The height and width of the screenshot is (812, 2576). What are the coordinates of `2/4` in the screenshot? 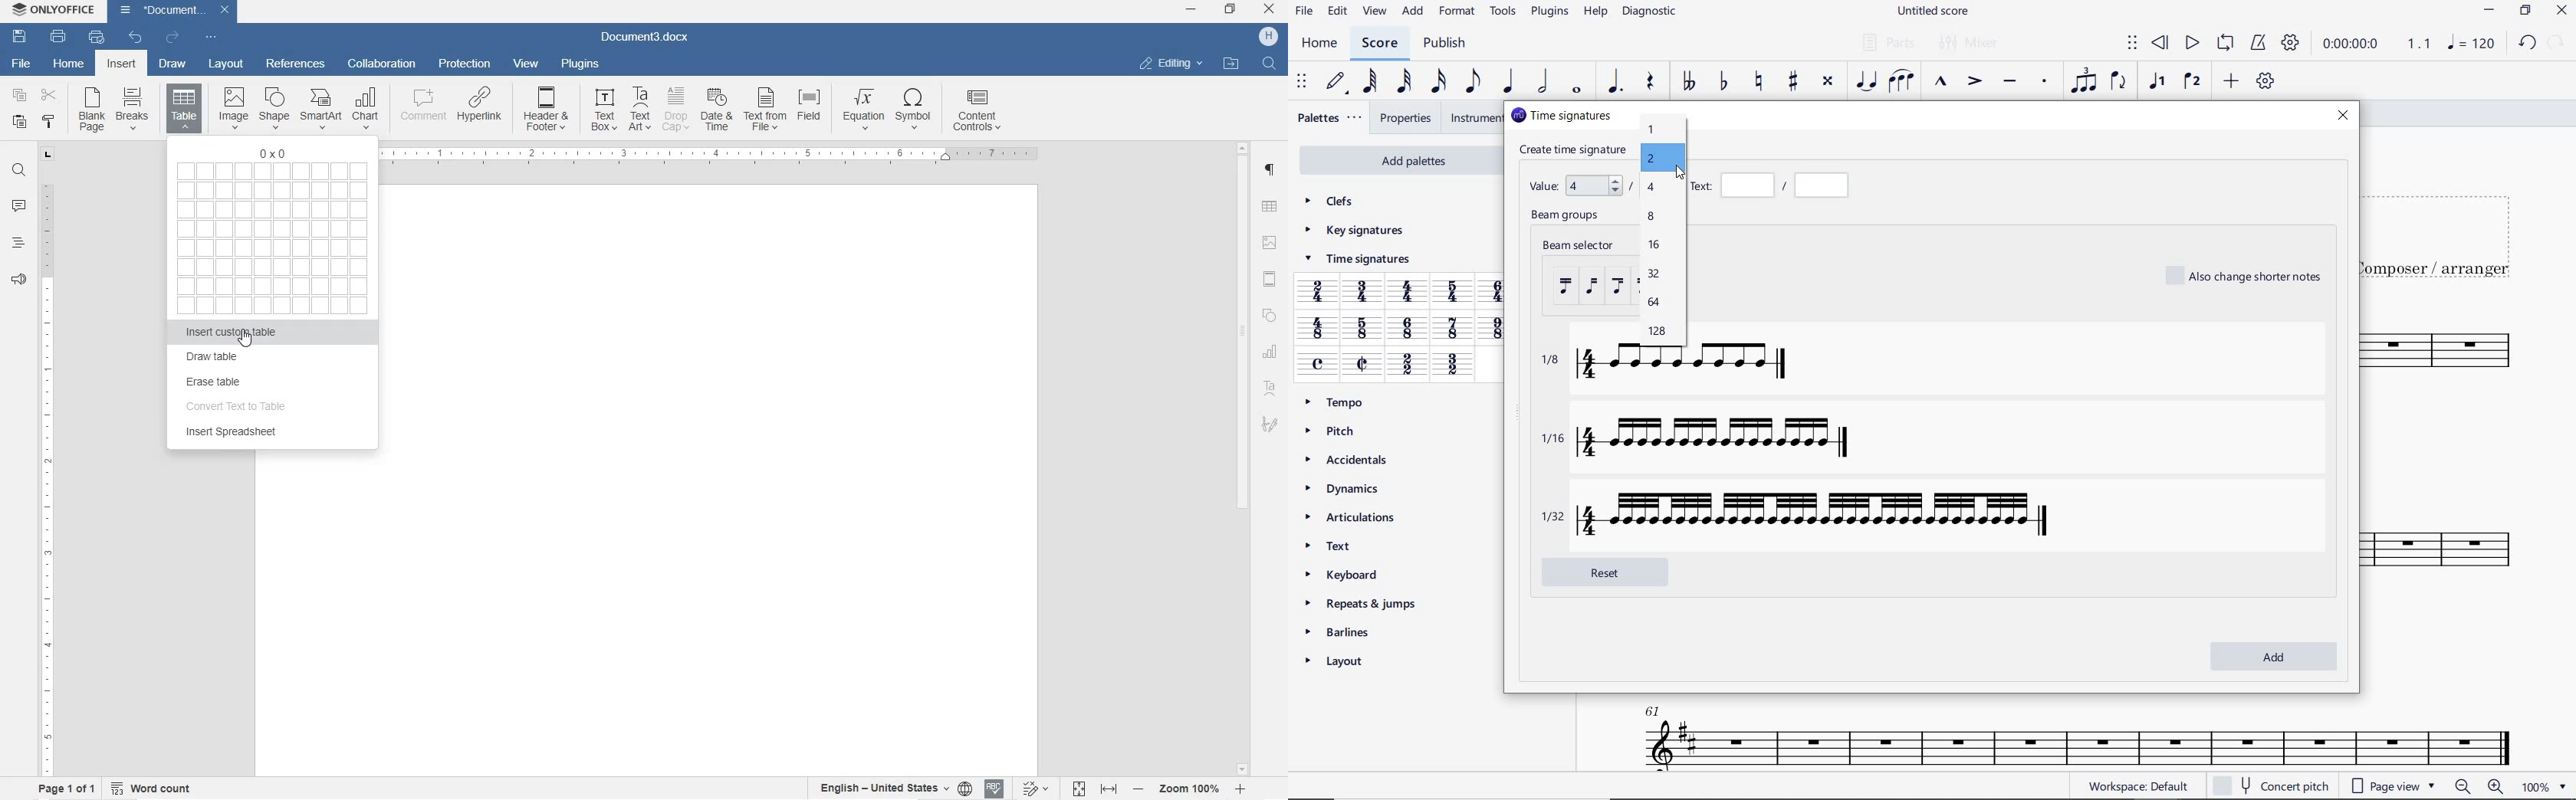 It's located at (1317, 291).